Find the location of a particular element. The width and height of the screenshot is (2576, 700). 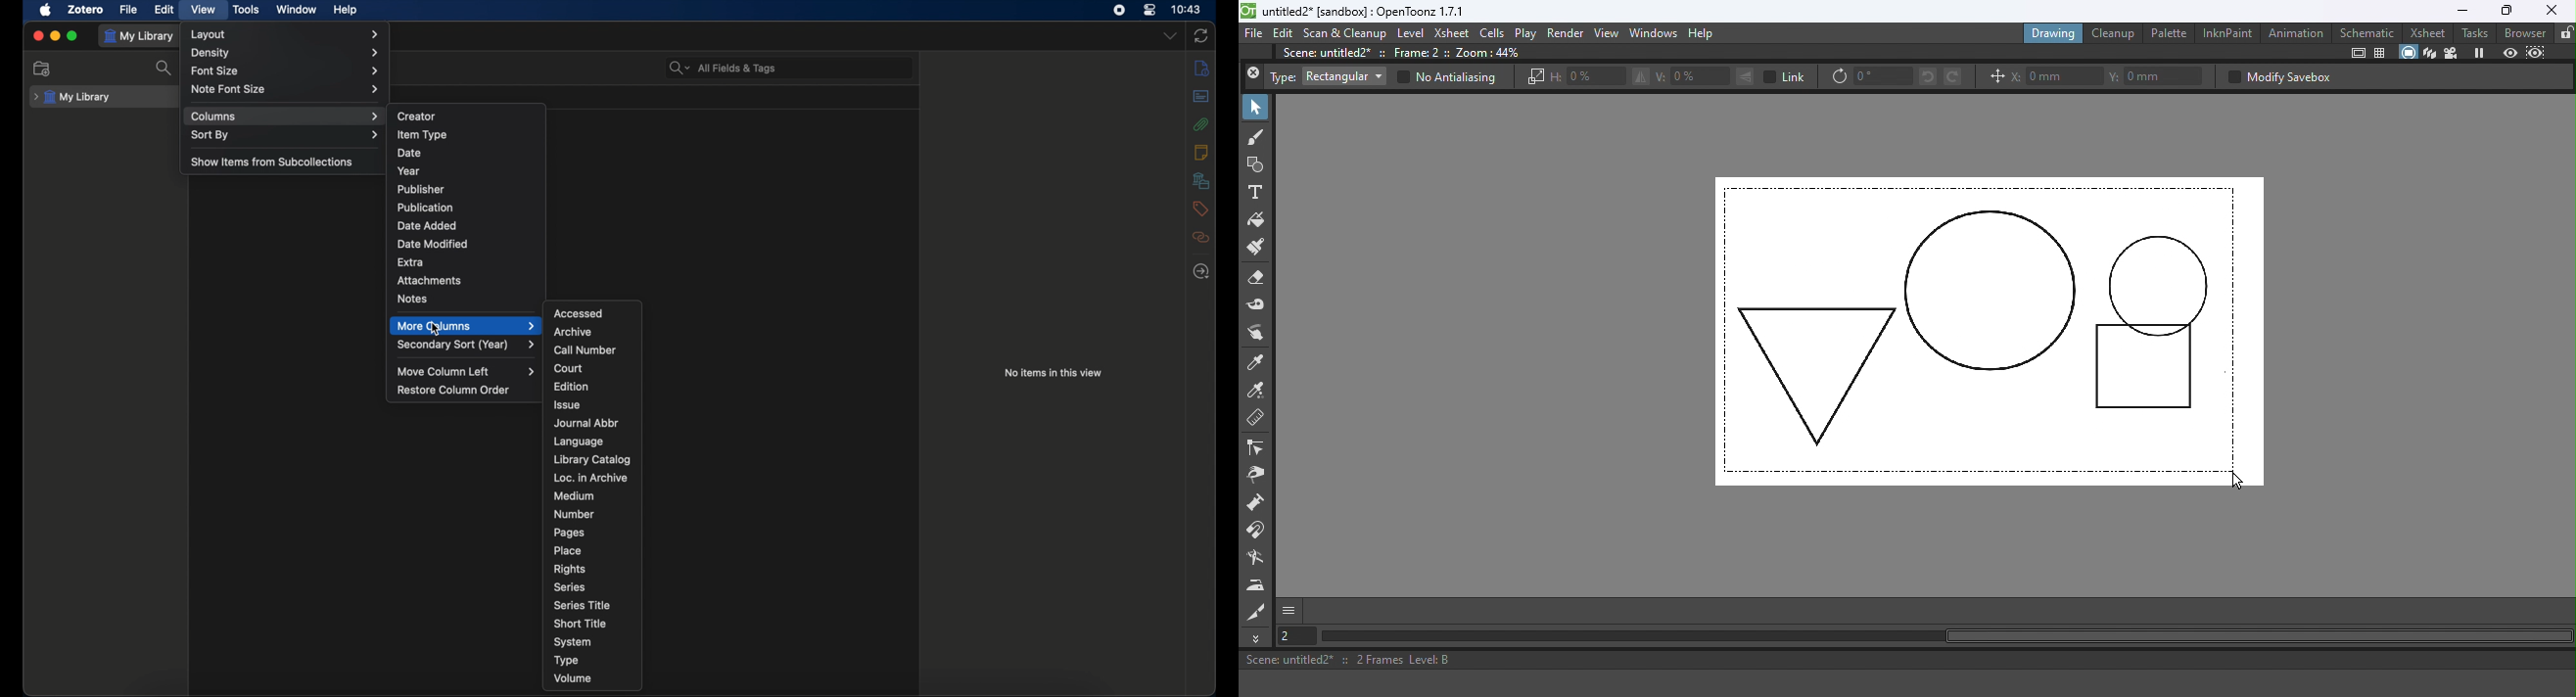

Browser is located at coordinates (2523, 32).